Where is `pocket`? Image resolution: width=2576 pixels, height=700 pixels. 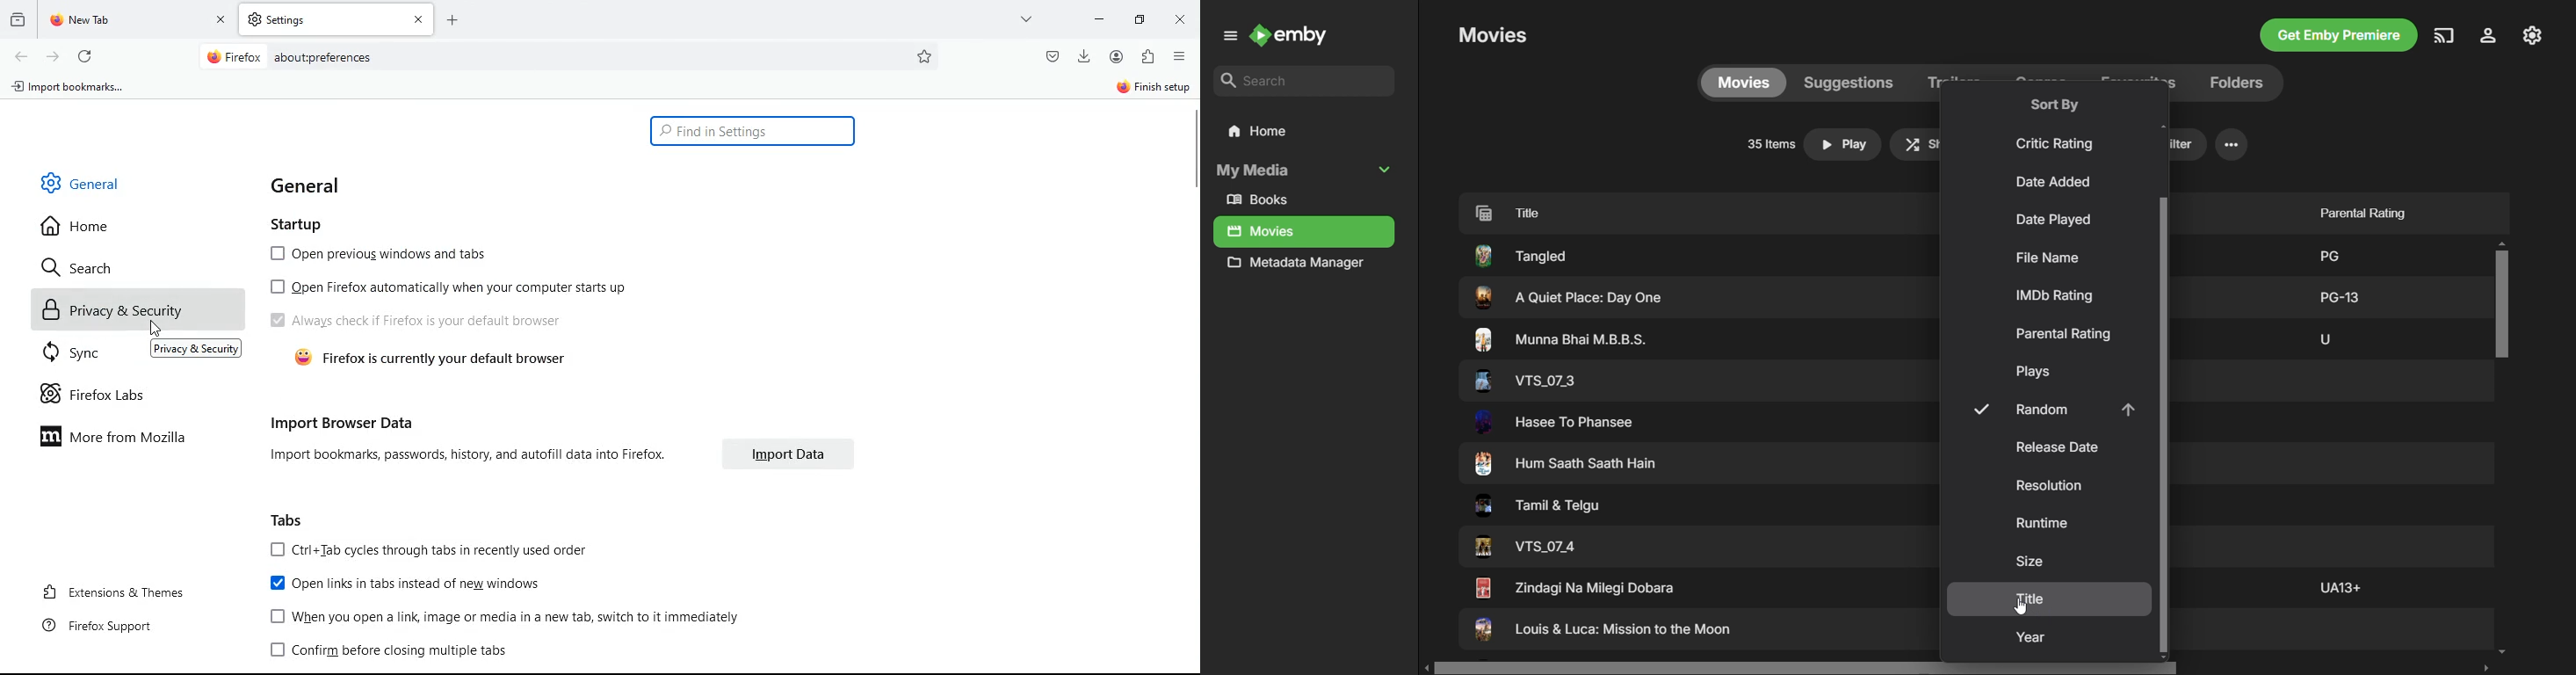 pocket is located at coordinates (1051, 55).